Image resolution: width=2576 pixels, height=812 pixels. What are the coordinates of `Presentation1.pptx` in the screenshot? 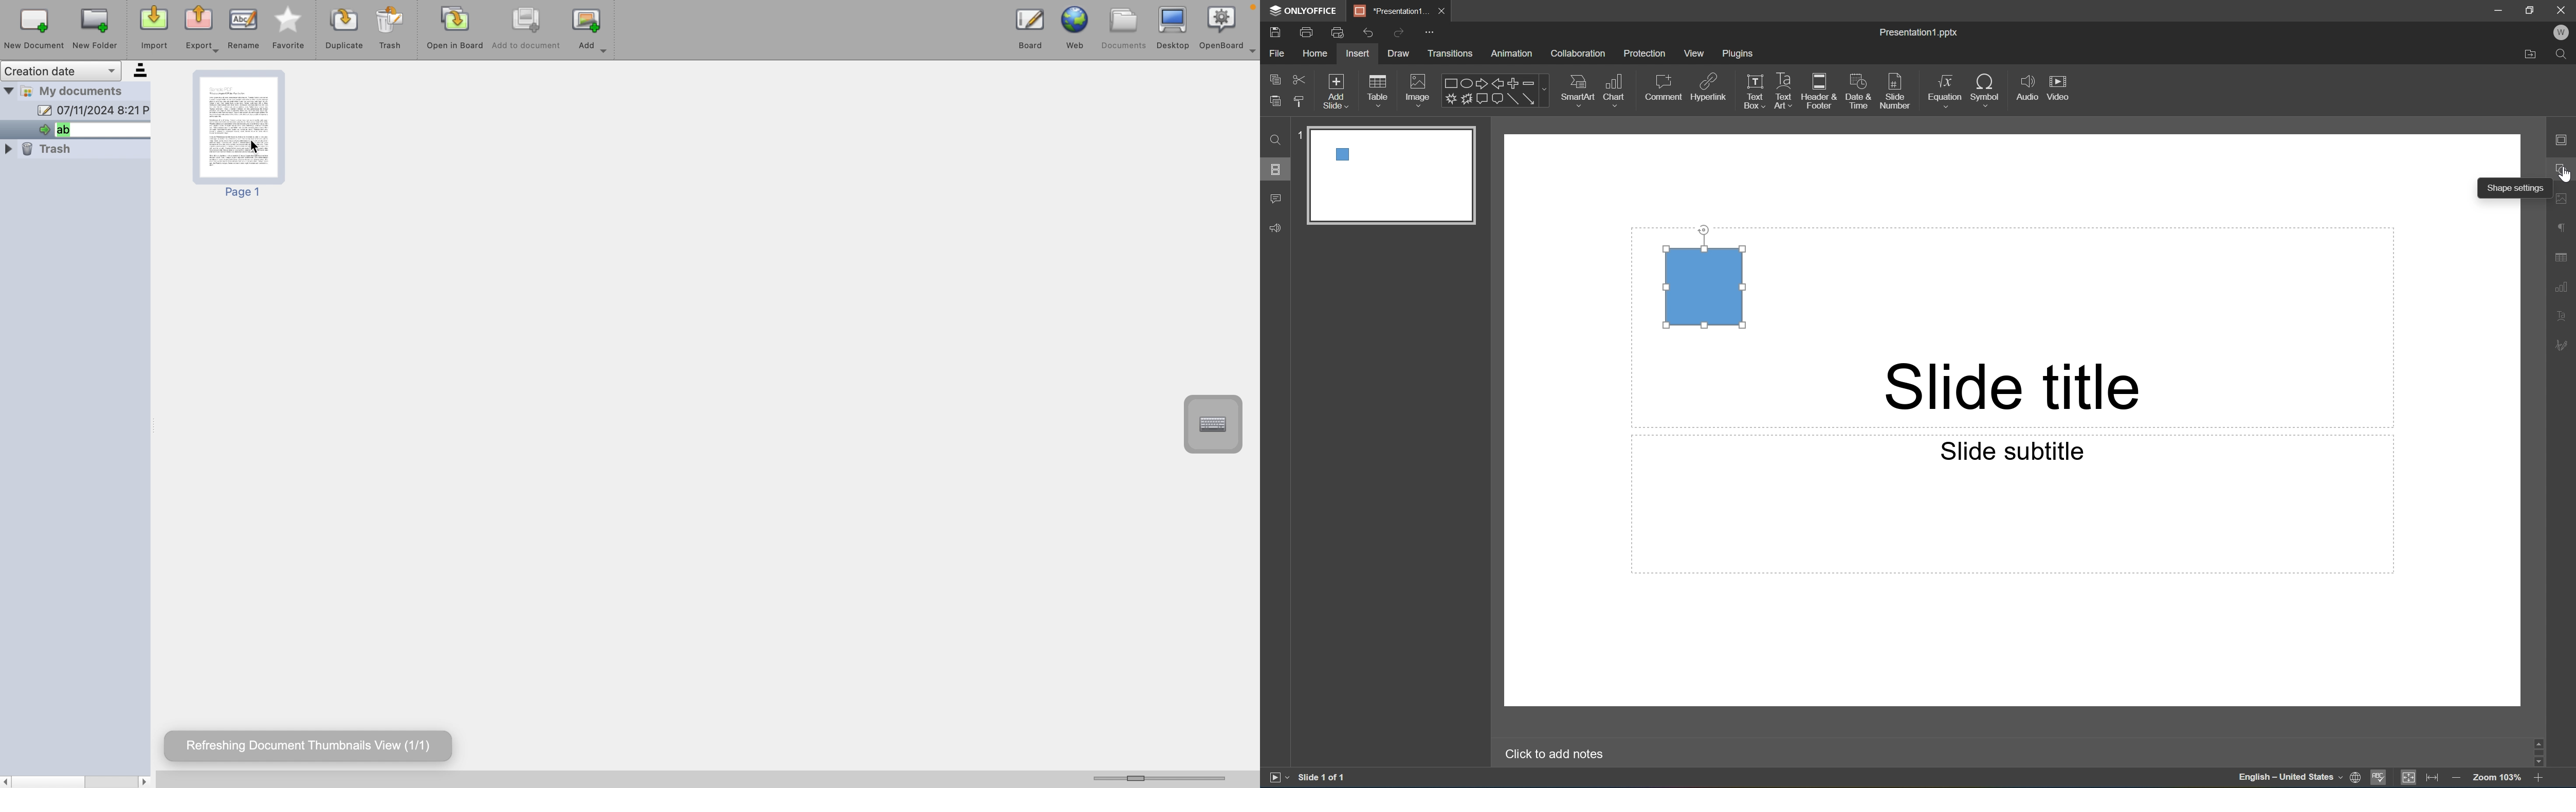 It's located at (1921, 34).